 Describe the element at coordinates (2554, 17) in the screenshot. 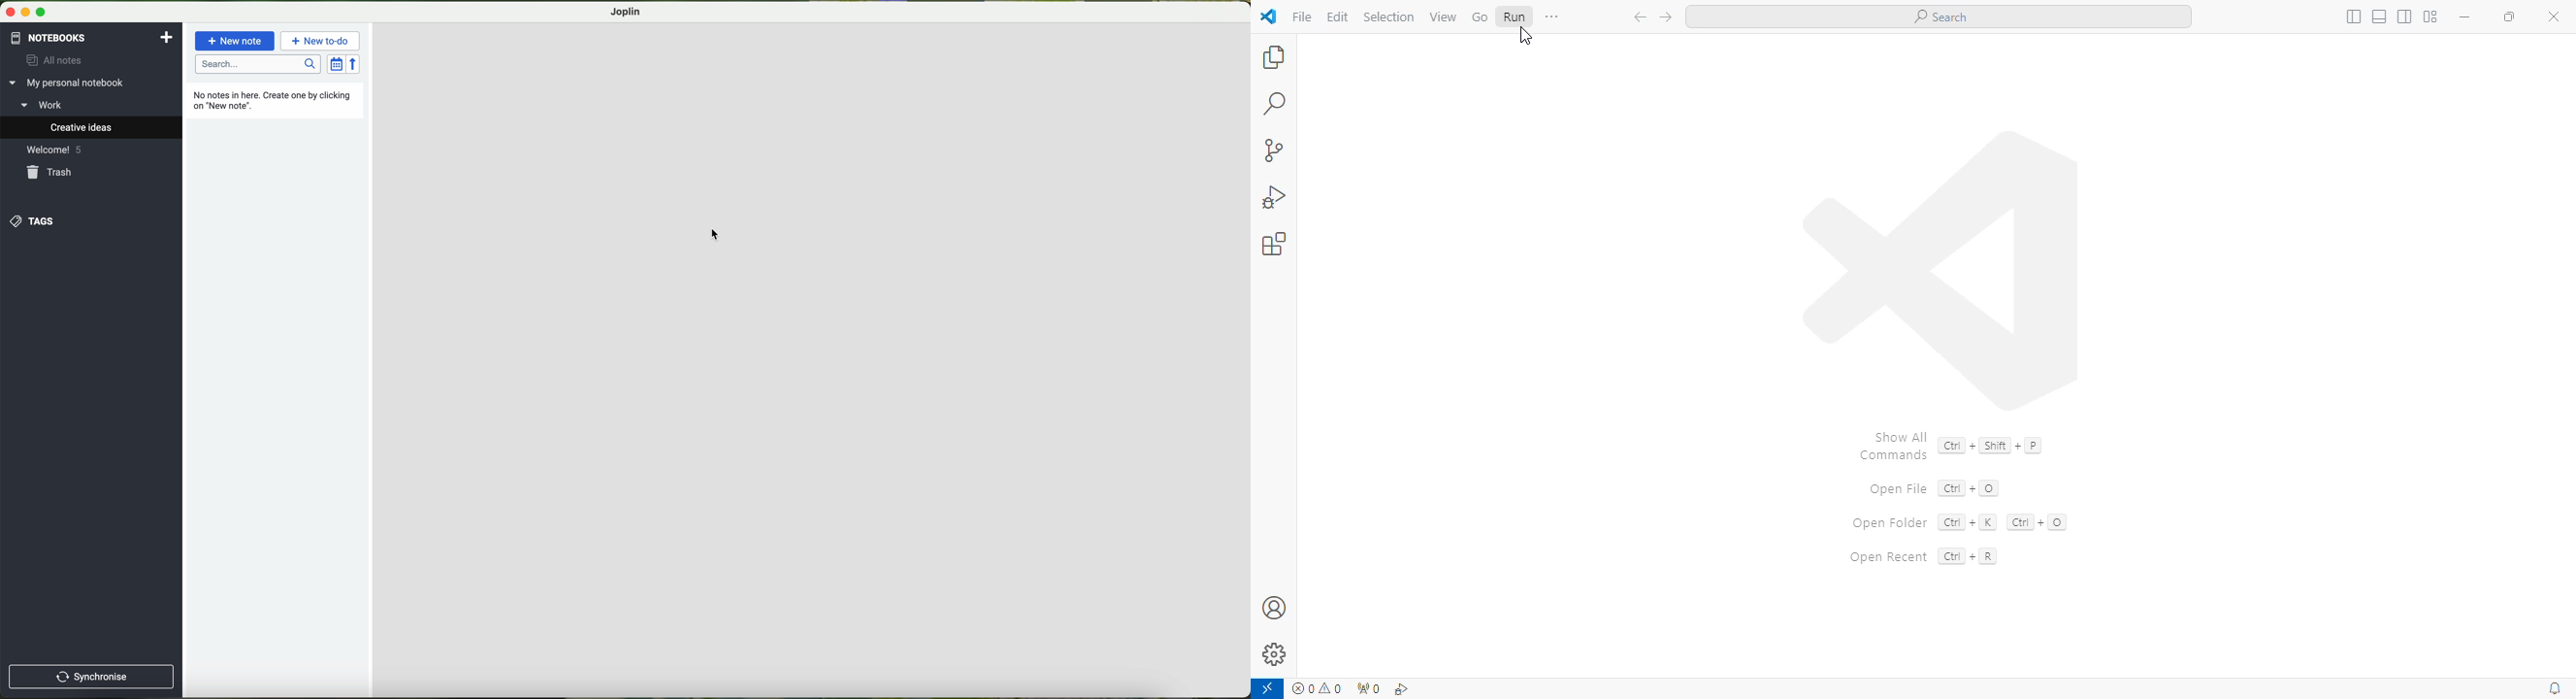

I see `close` at that location.